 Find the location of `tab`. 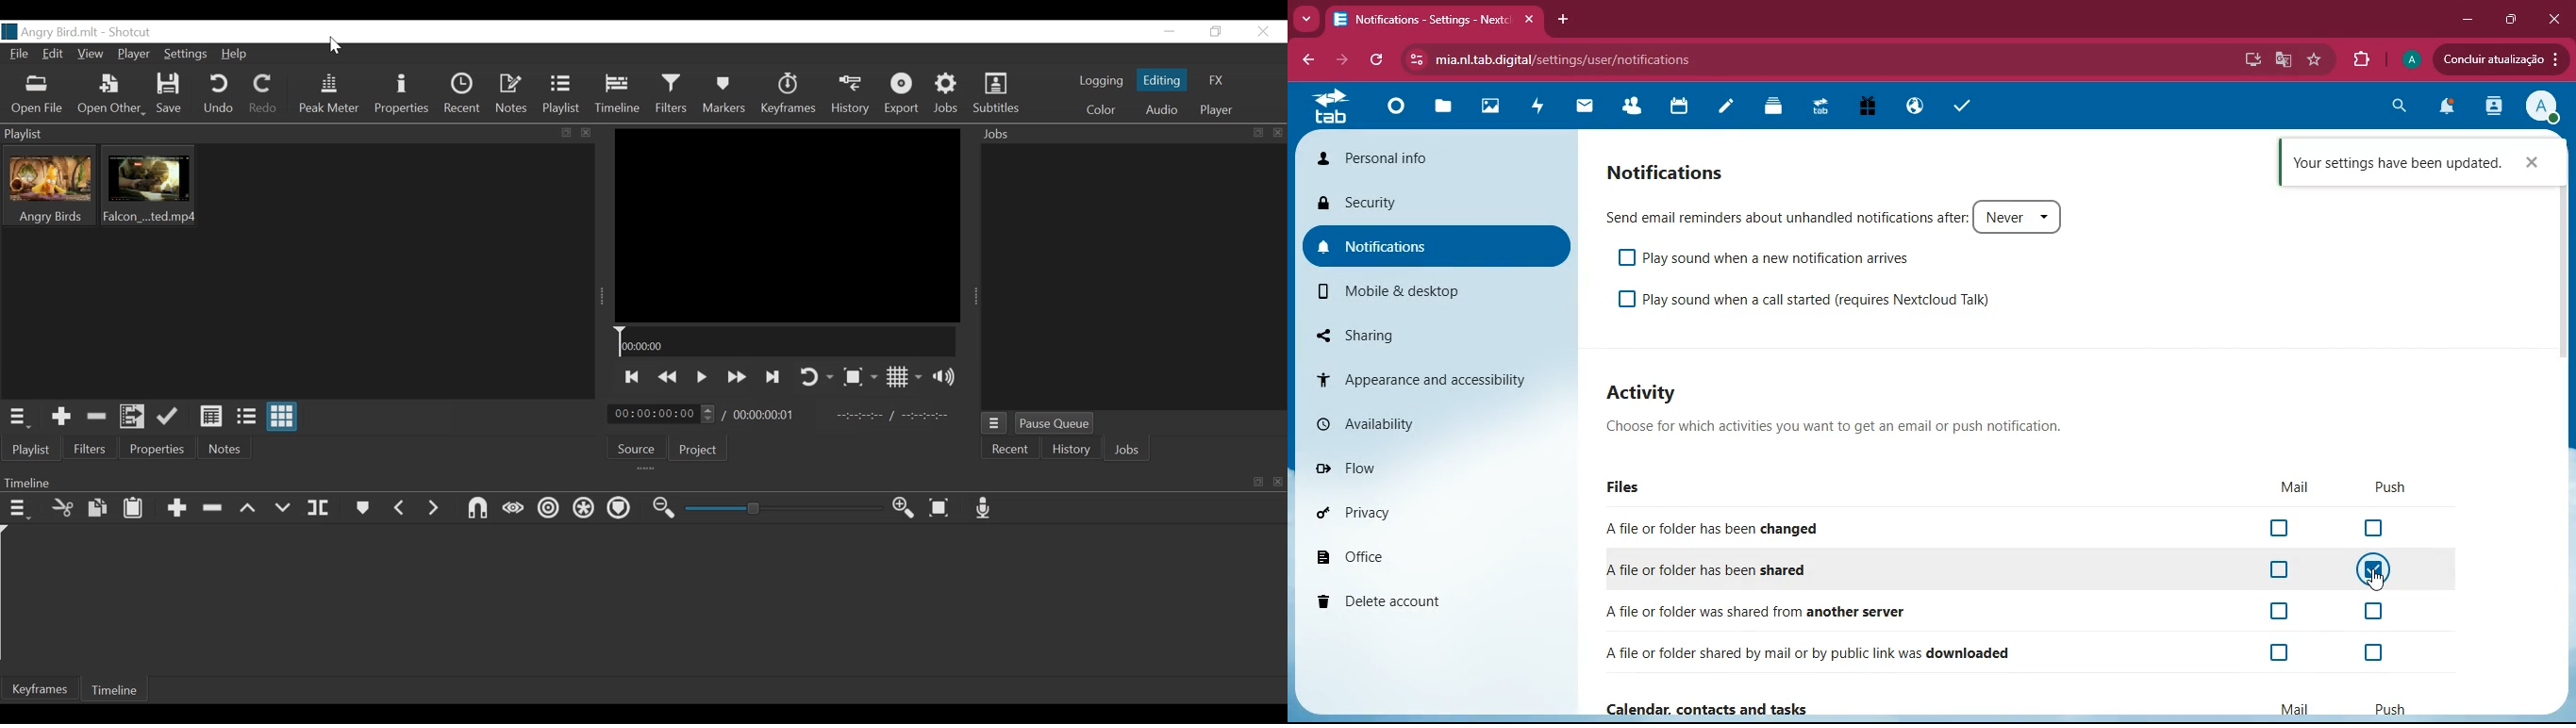

tab is located at coordinates (1438, 20).